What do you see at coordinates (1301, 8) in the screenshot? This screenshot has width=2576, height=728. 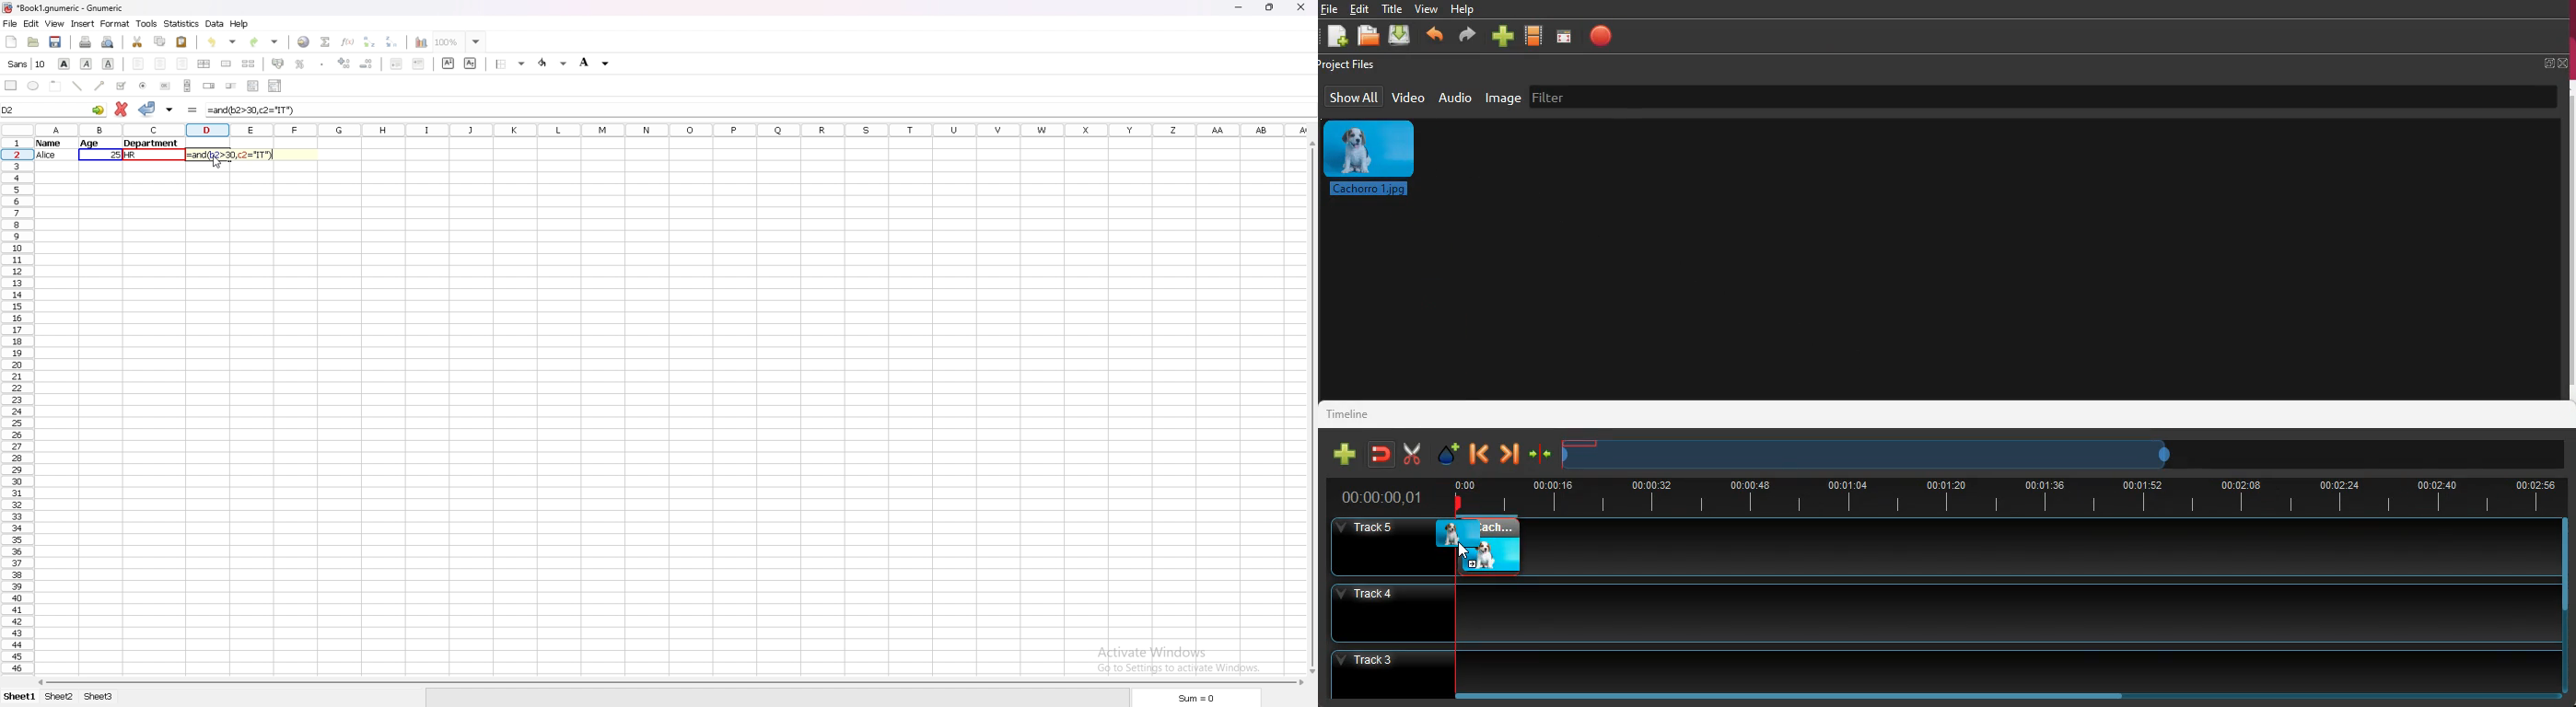 I see `close` at bounding box center [1301, 8].